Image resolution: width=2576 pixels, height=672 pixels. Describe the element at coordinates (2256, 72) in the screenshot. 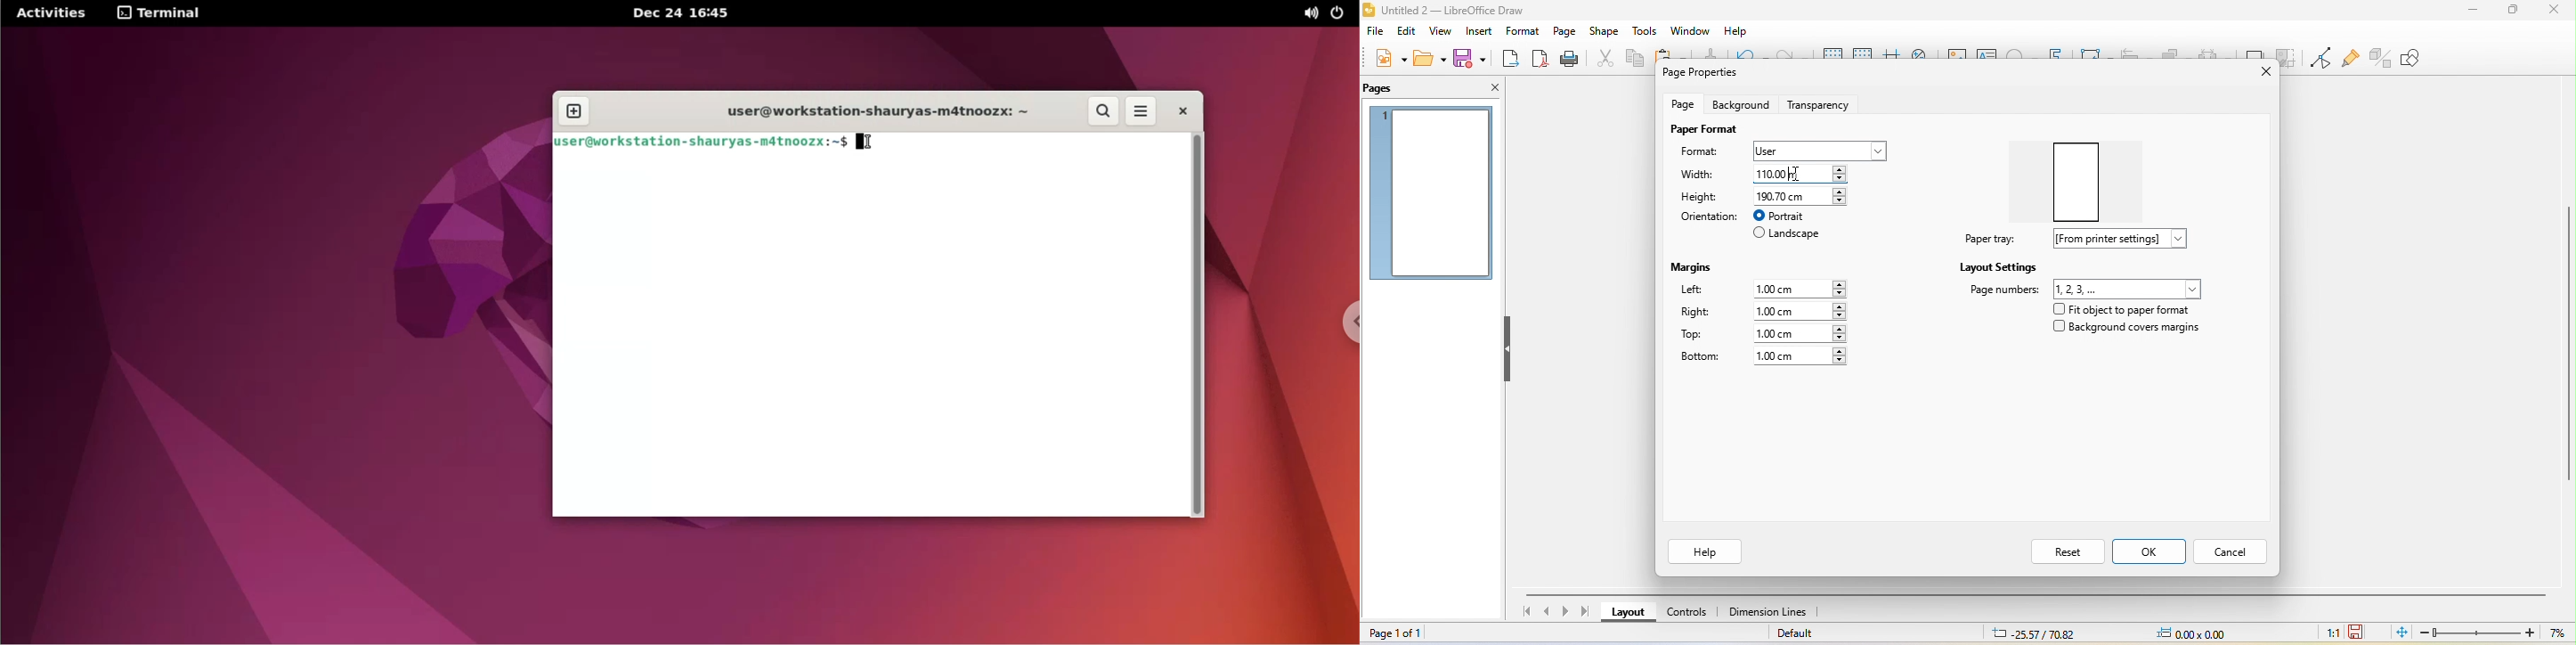

I see `close` at that location.